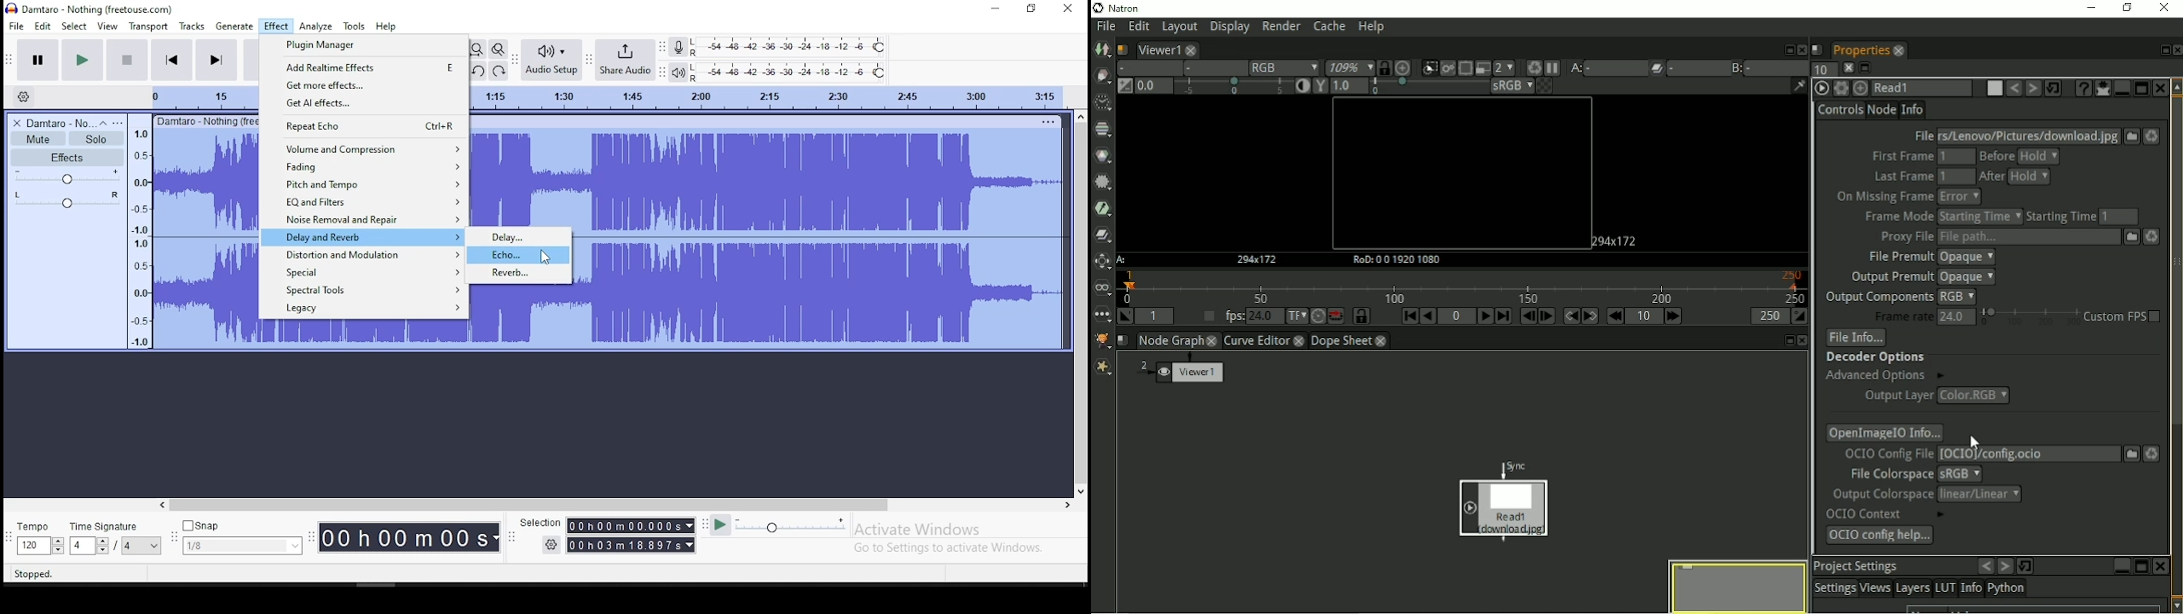 The image size is (2184, 616). I want to click on add realtime effects, so click(362, 66).